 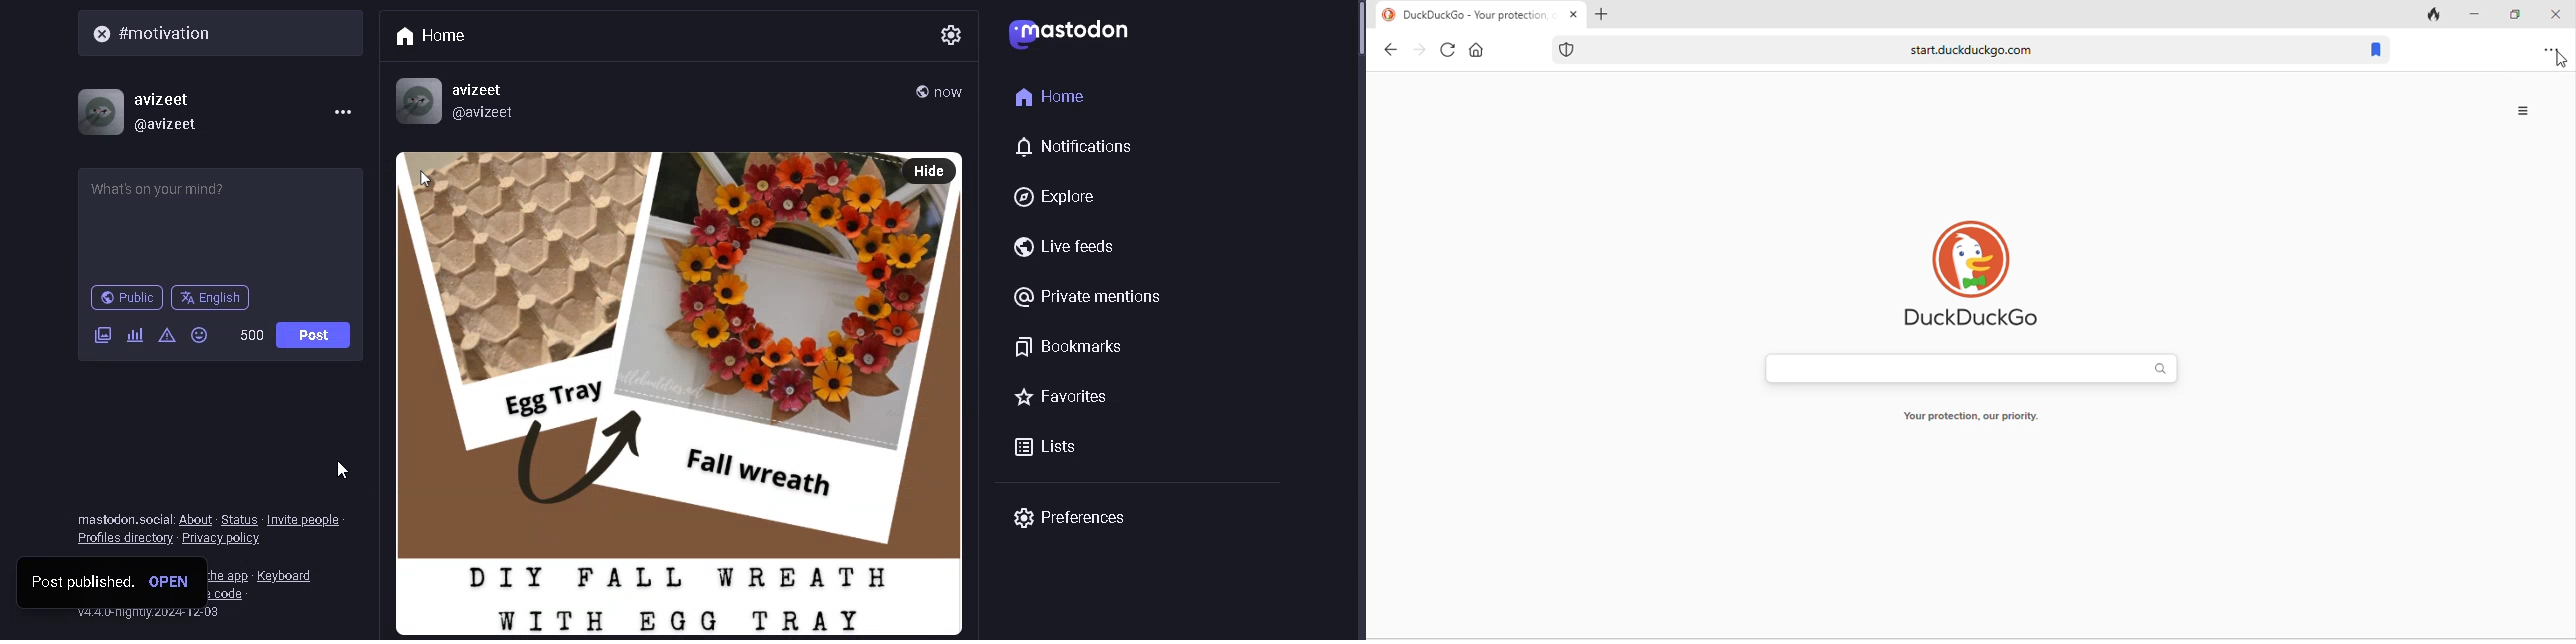 I want to click on lists, so click(x=1047, y=444).